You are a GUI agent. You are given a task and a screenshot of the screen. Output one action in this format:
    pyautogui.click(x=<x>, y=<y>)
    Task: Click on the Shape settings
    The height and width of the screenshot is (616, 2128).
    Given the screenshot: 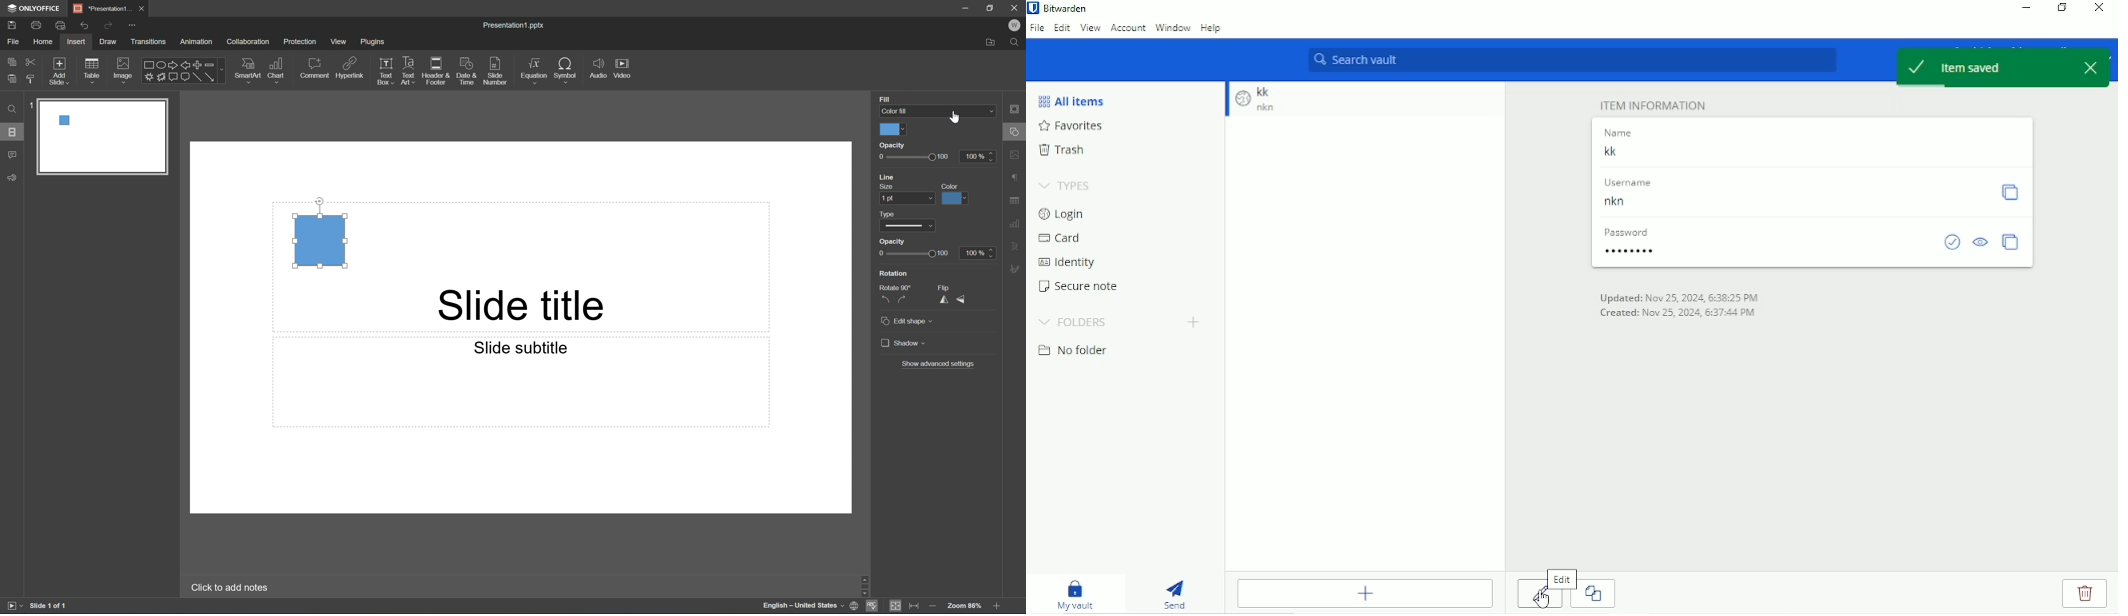 What is the action you would take?
    pyautogui.click(x=1018, y=131)
    